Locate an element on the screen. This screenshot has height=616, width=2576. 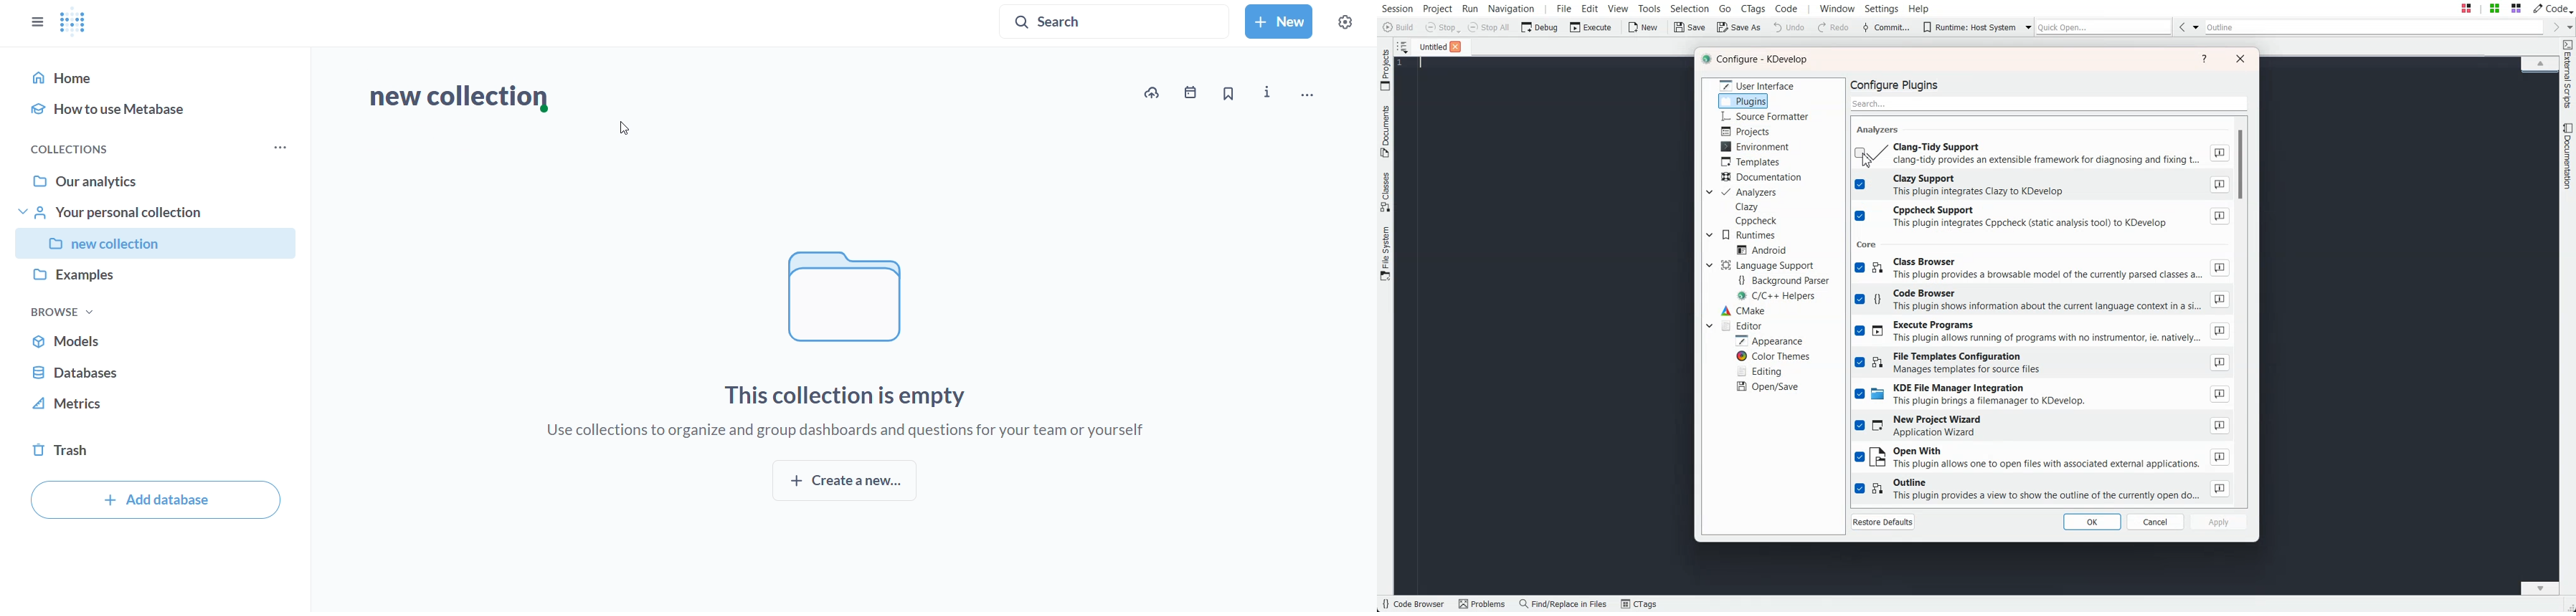
Editor is located at coordinates (1741, 325).